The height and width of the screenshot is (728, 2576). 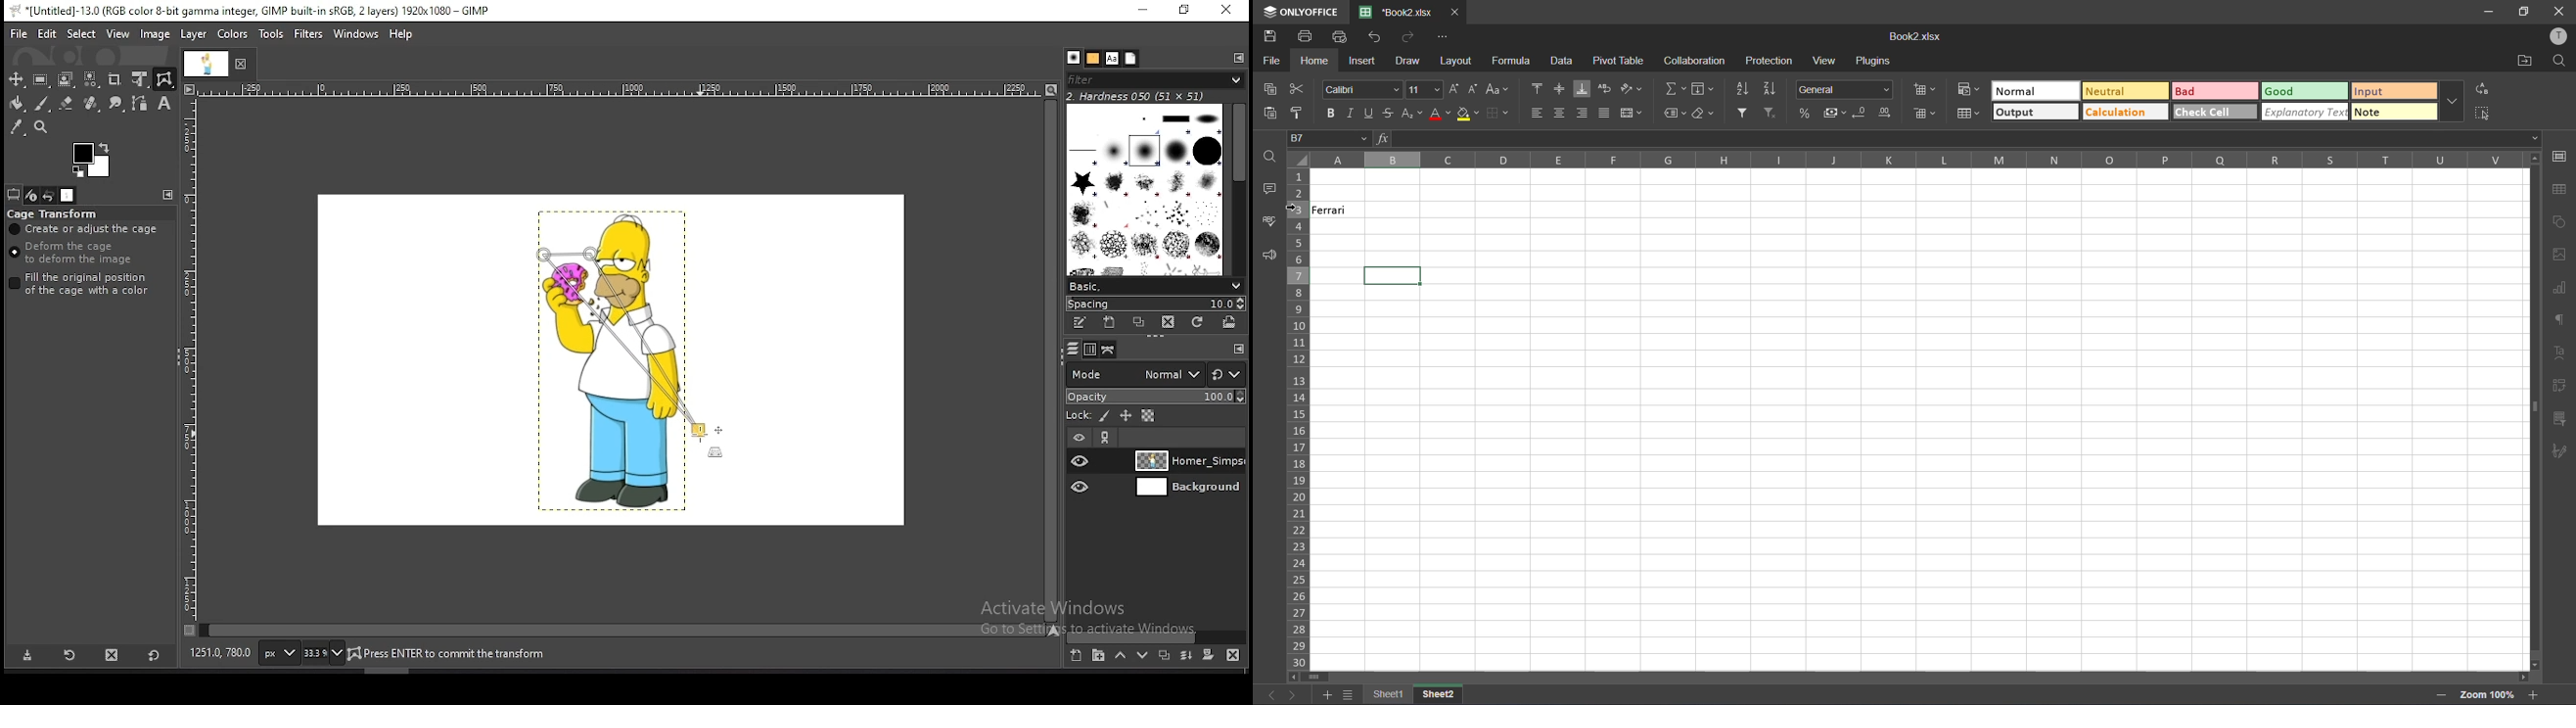 What do you see at coordinates (1356, 88) in the screenshot?
I see `font style` at bounding box center [1356, 88].